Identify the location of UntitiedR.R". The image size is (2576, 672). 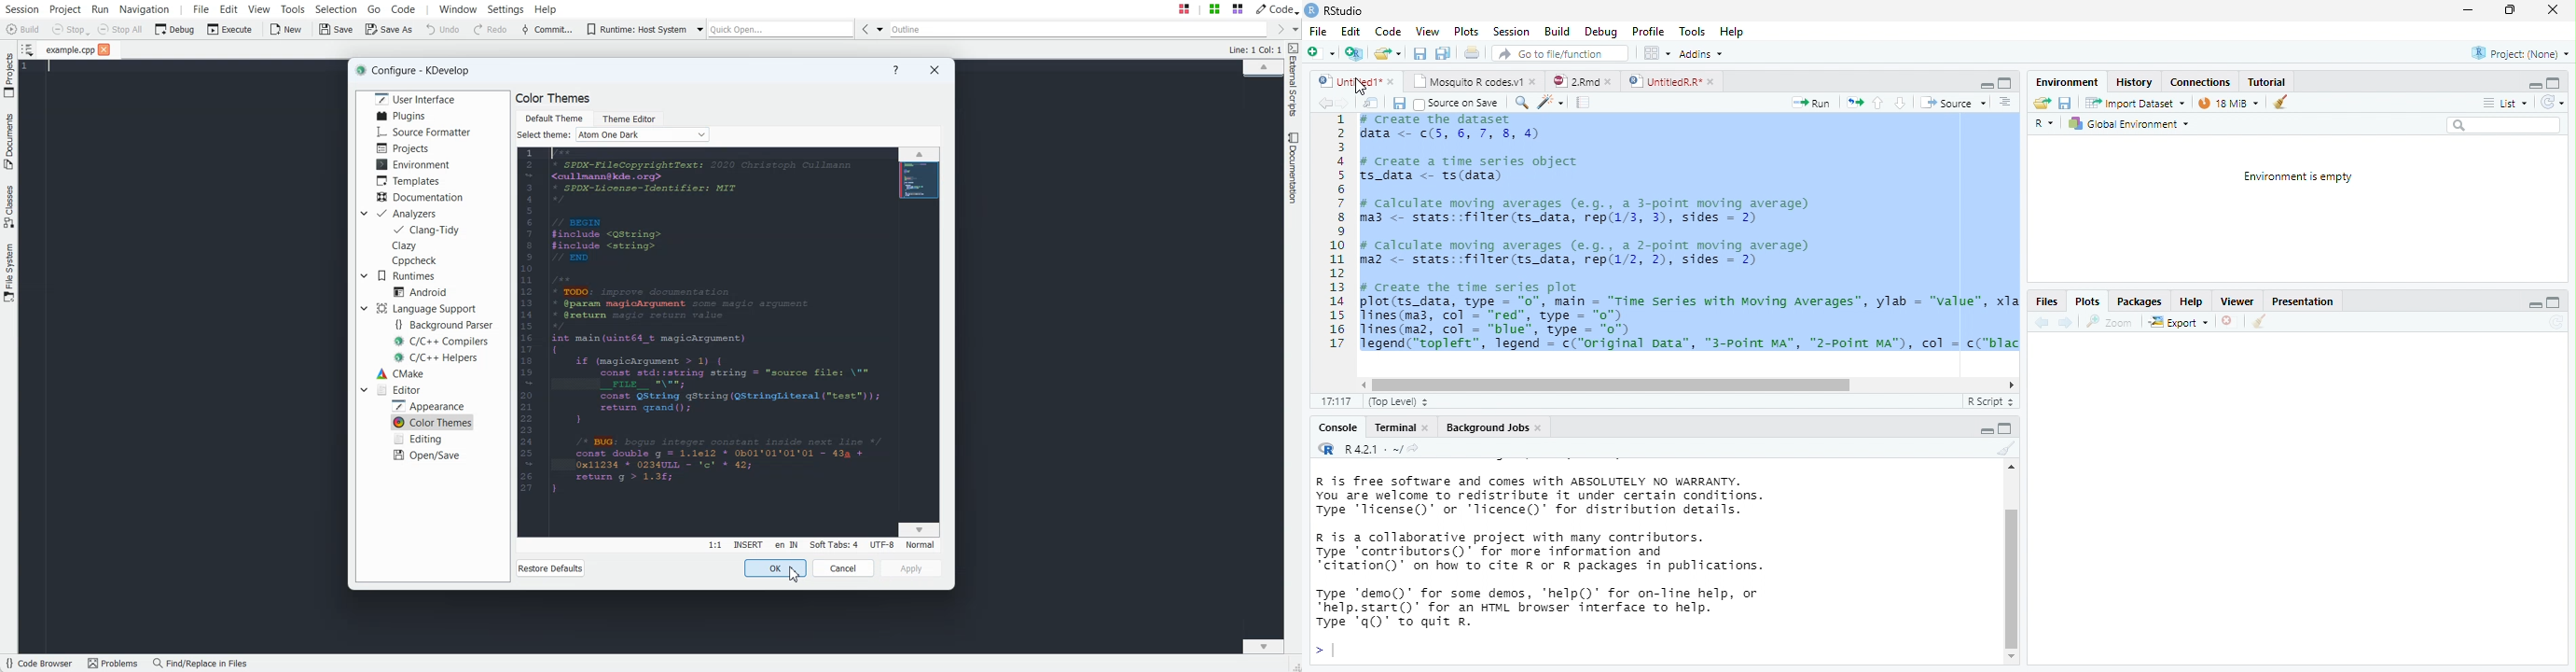
(1663, 81).